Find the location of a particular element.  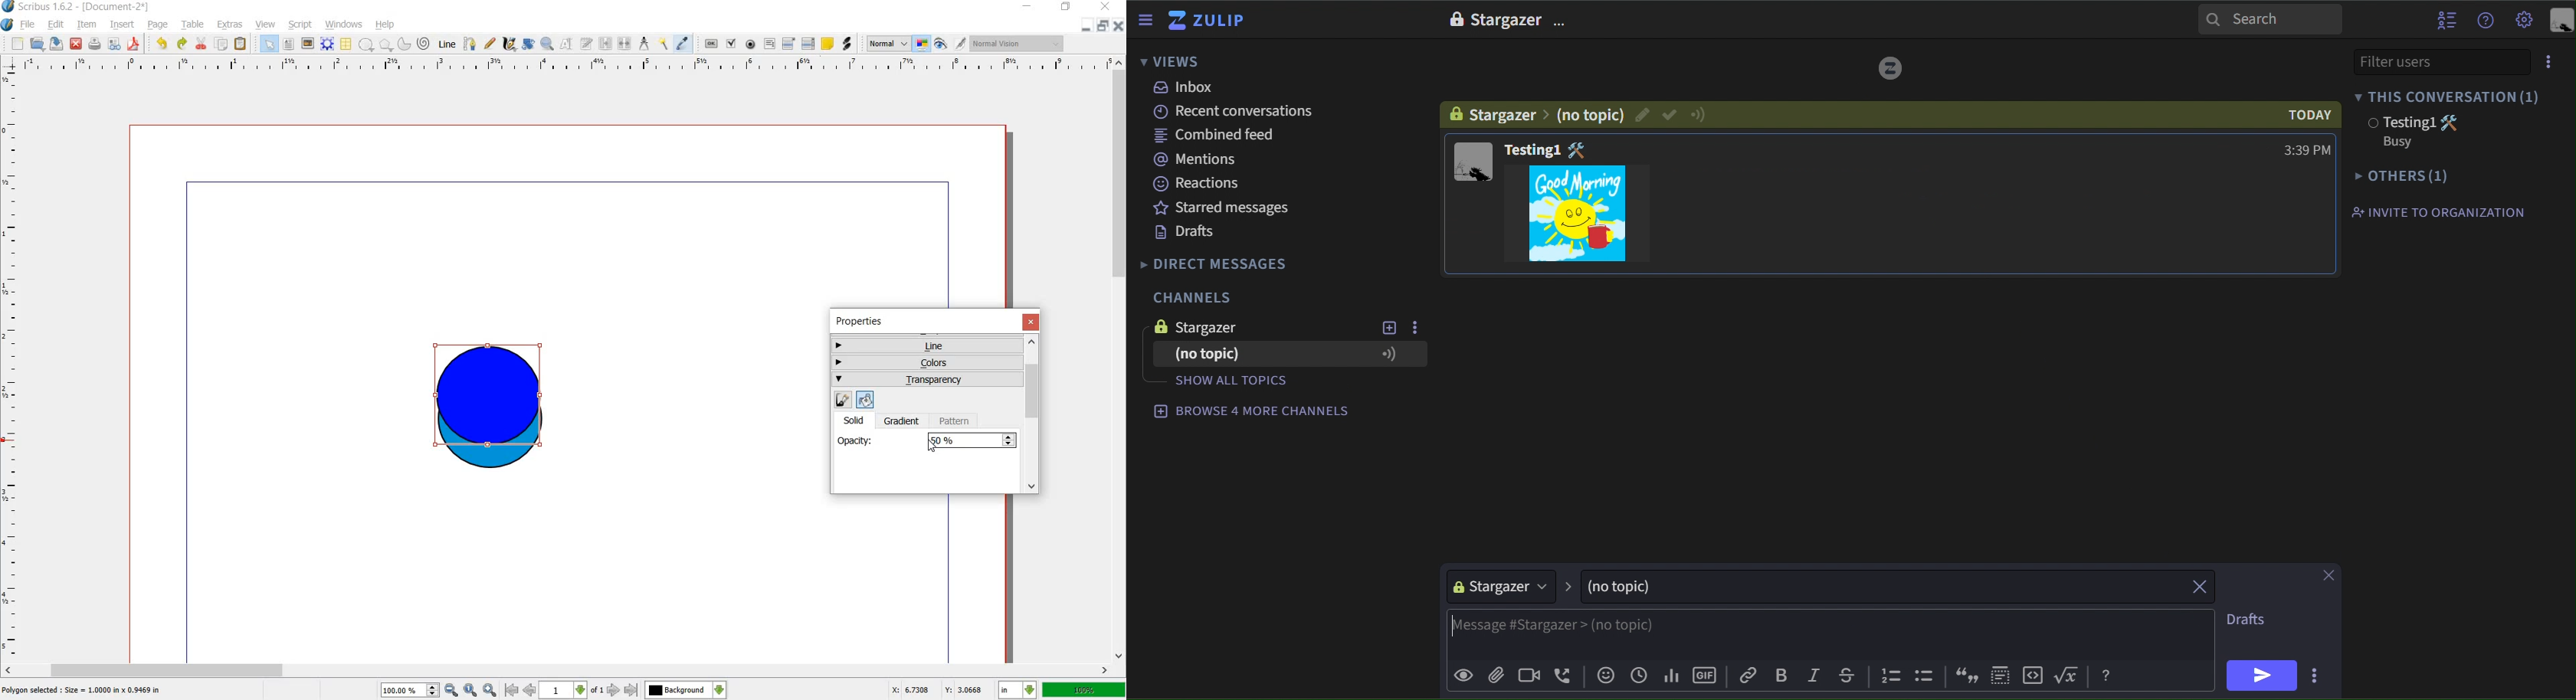

view is located at coordinates (265, 25).